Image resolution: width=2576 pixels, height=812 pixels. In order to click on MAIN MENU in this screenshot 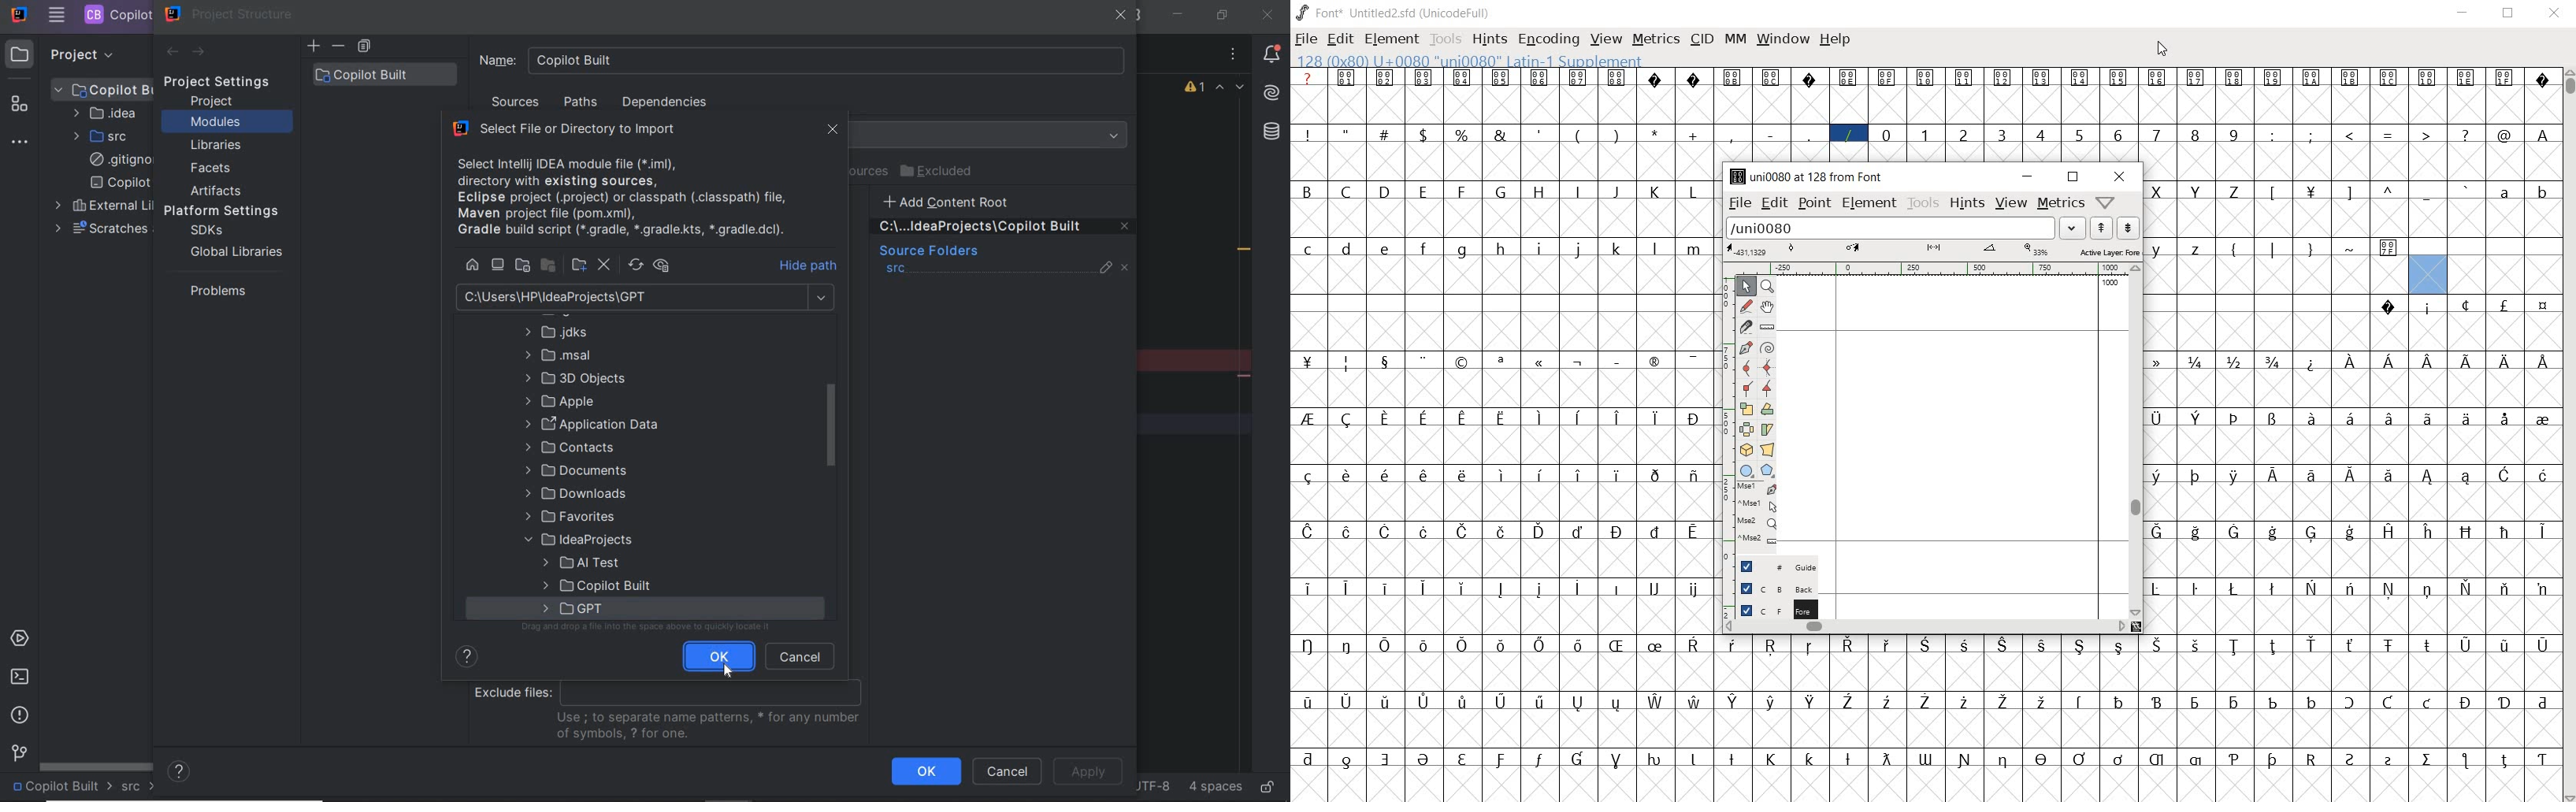, I will do `click(56, 15)`.